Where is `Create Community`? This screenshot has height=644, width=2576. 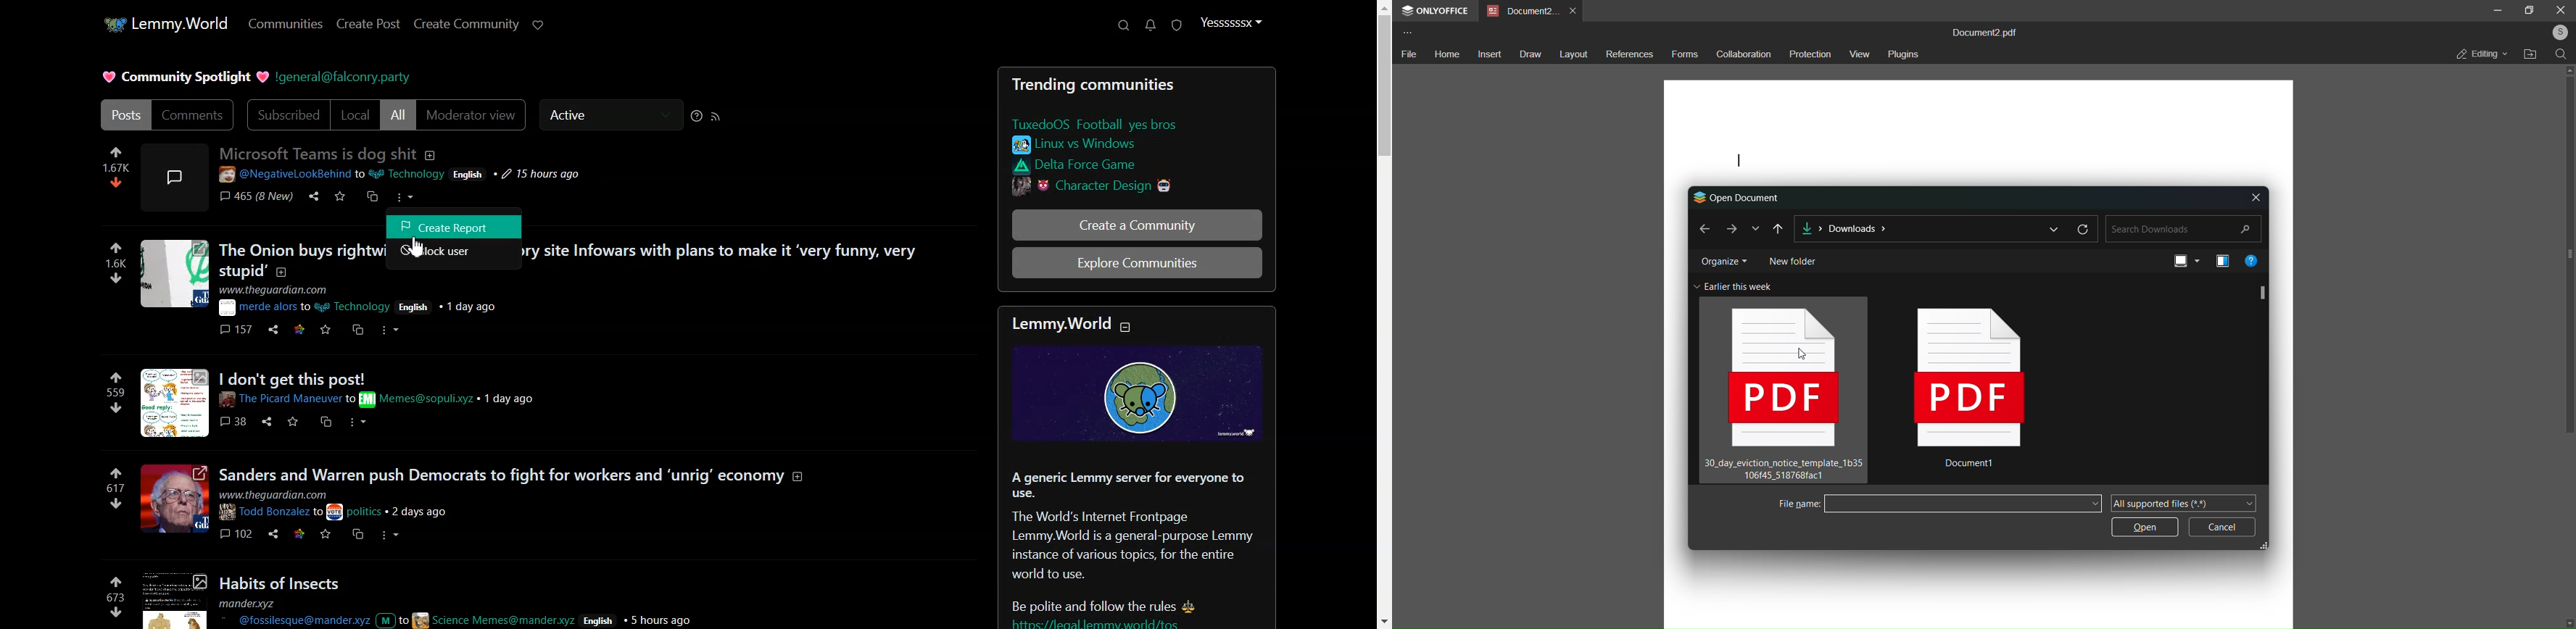 Create Community is located at coordinates (466, 24).